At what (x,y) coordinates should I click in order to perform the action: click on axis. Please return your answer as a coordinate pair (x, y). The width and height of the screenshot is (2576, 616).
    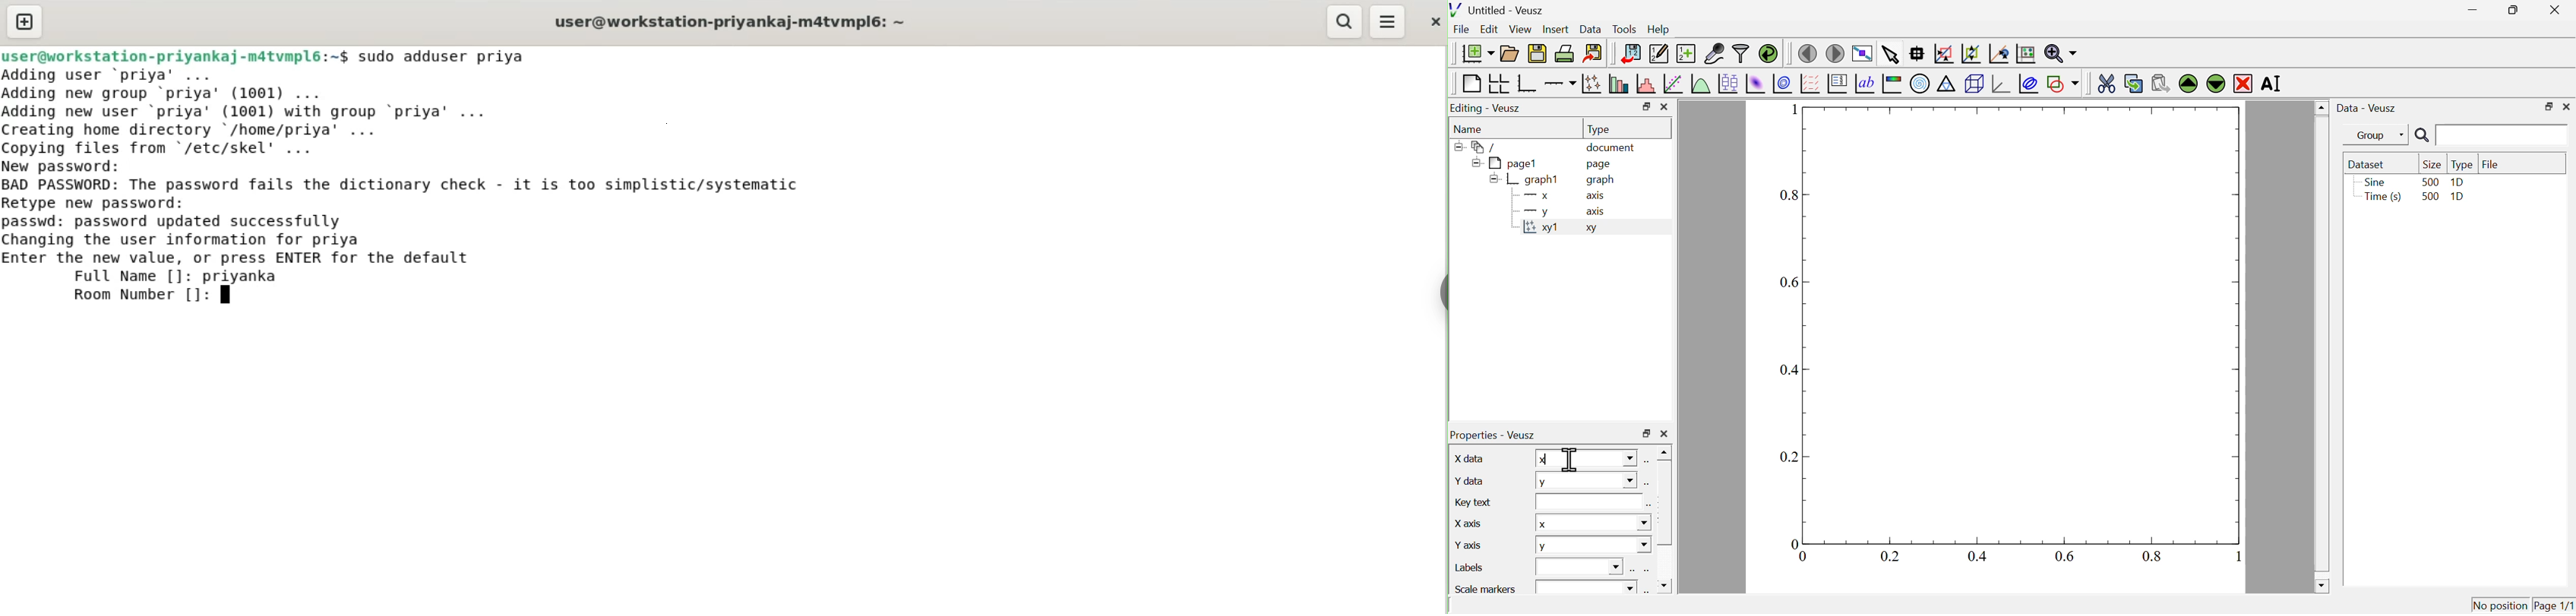
    Looking at the image, I should click on (1597, 212).